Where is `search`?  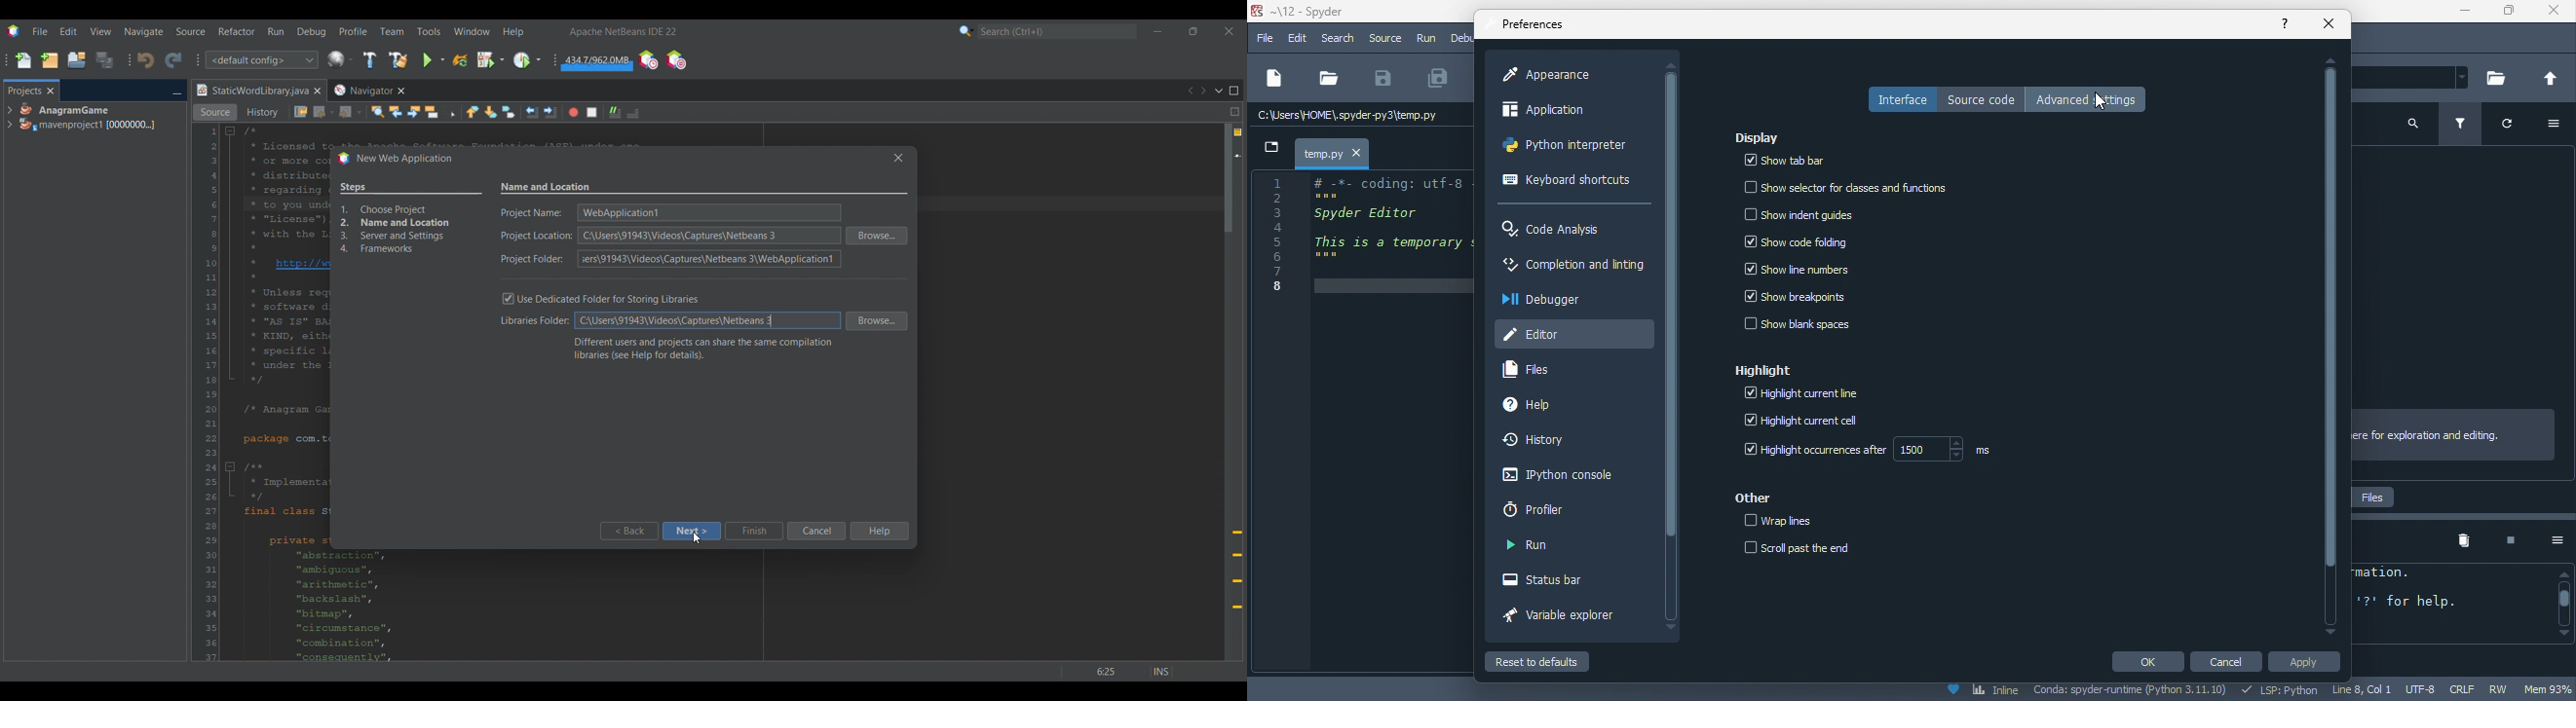 search is located at coordinates (1337, 40).